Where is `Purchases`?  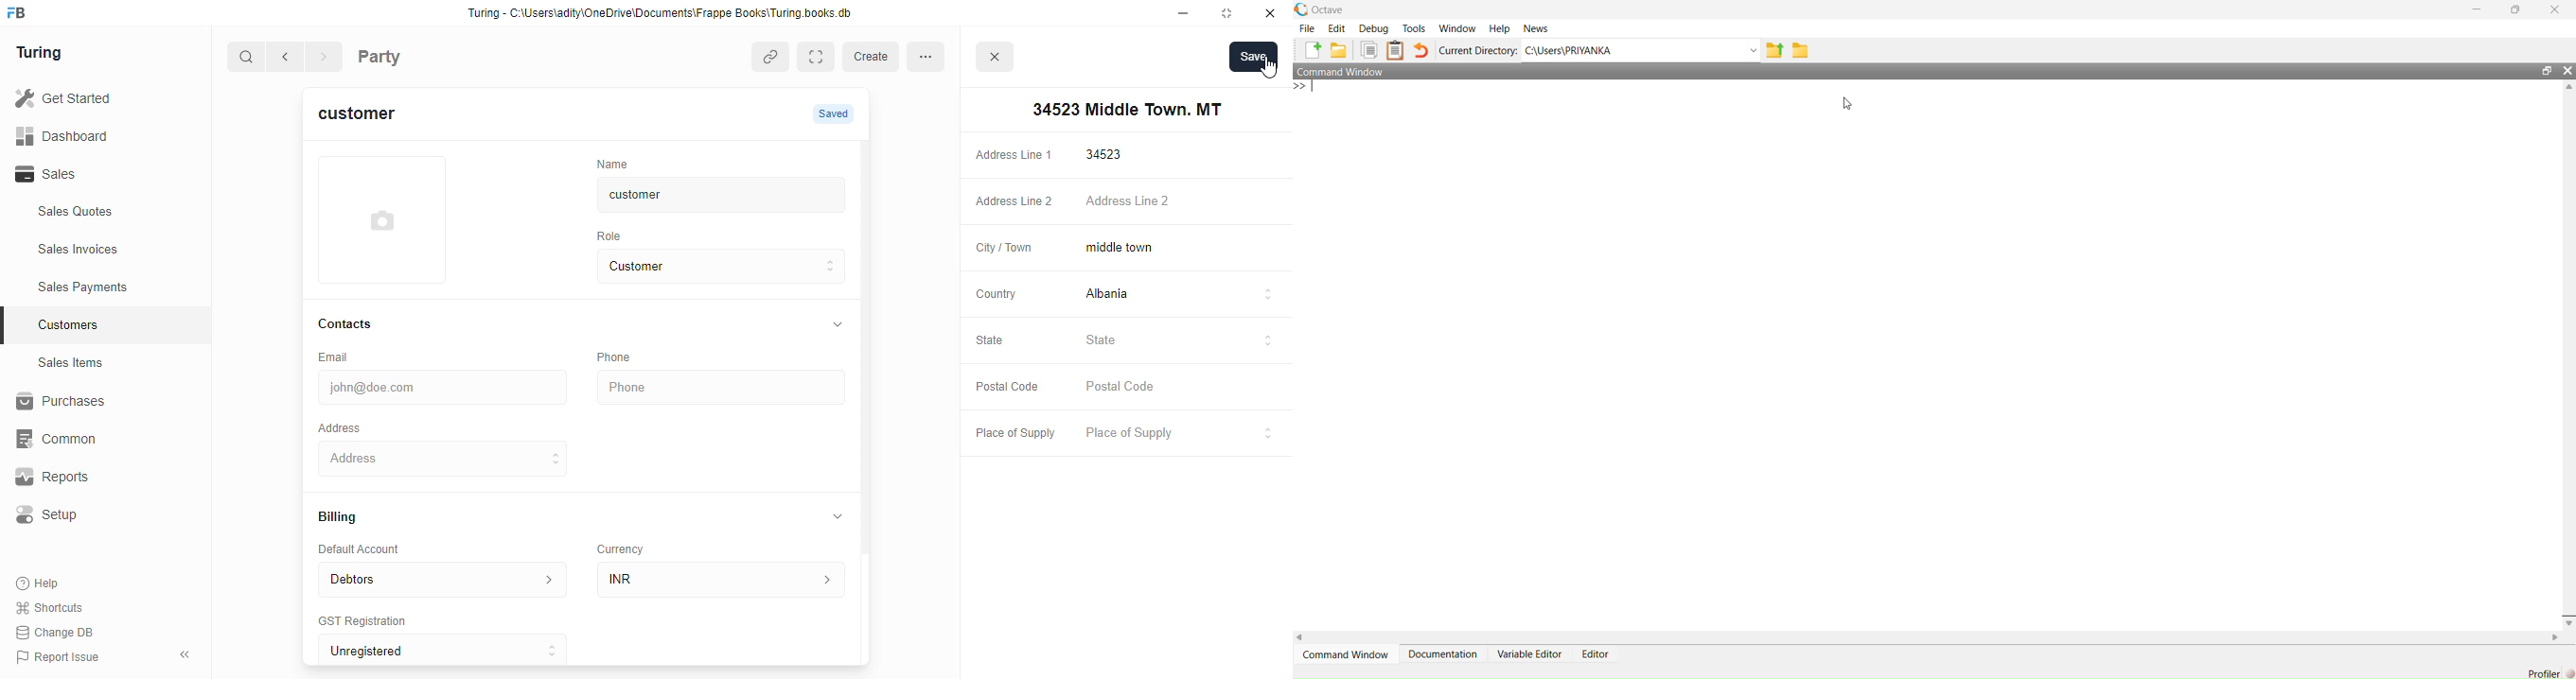 Purchases is located at coordinates (95, 404).